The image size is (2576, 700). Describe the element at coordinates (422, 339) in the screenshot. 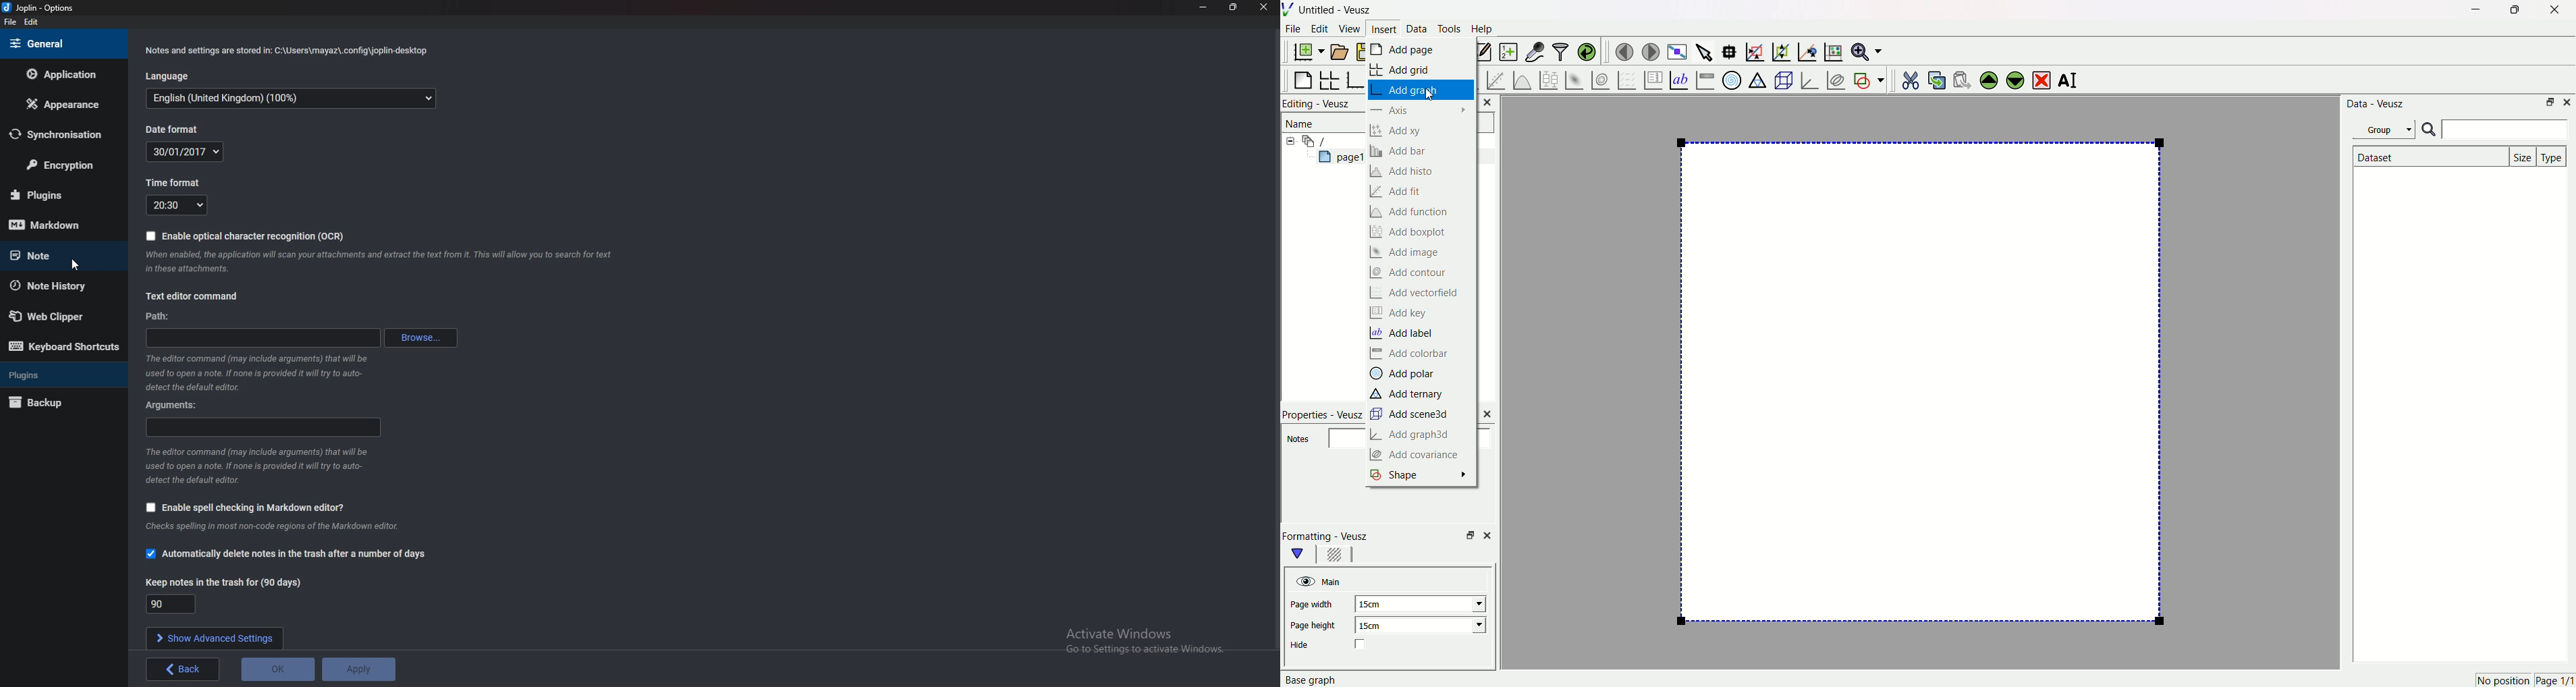

I see `Browse` at that location.